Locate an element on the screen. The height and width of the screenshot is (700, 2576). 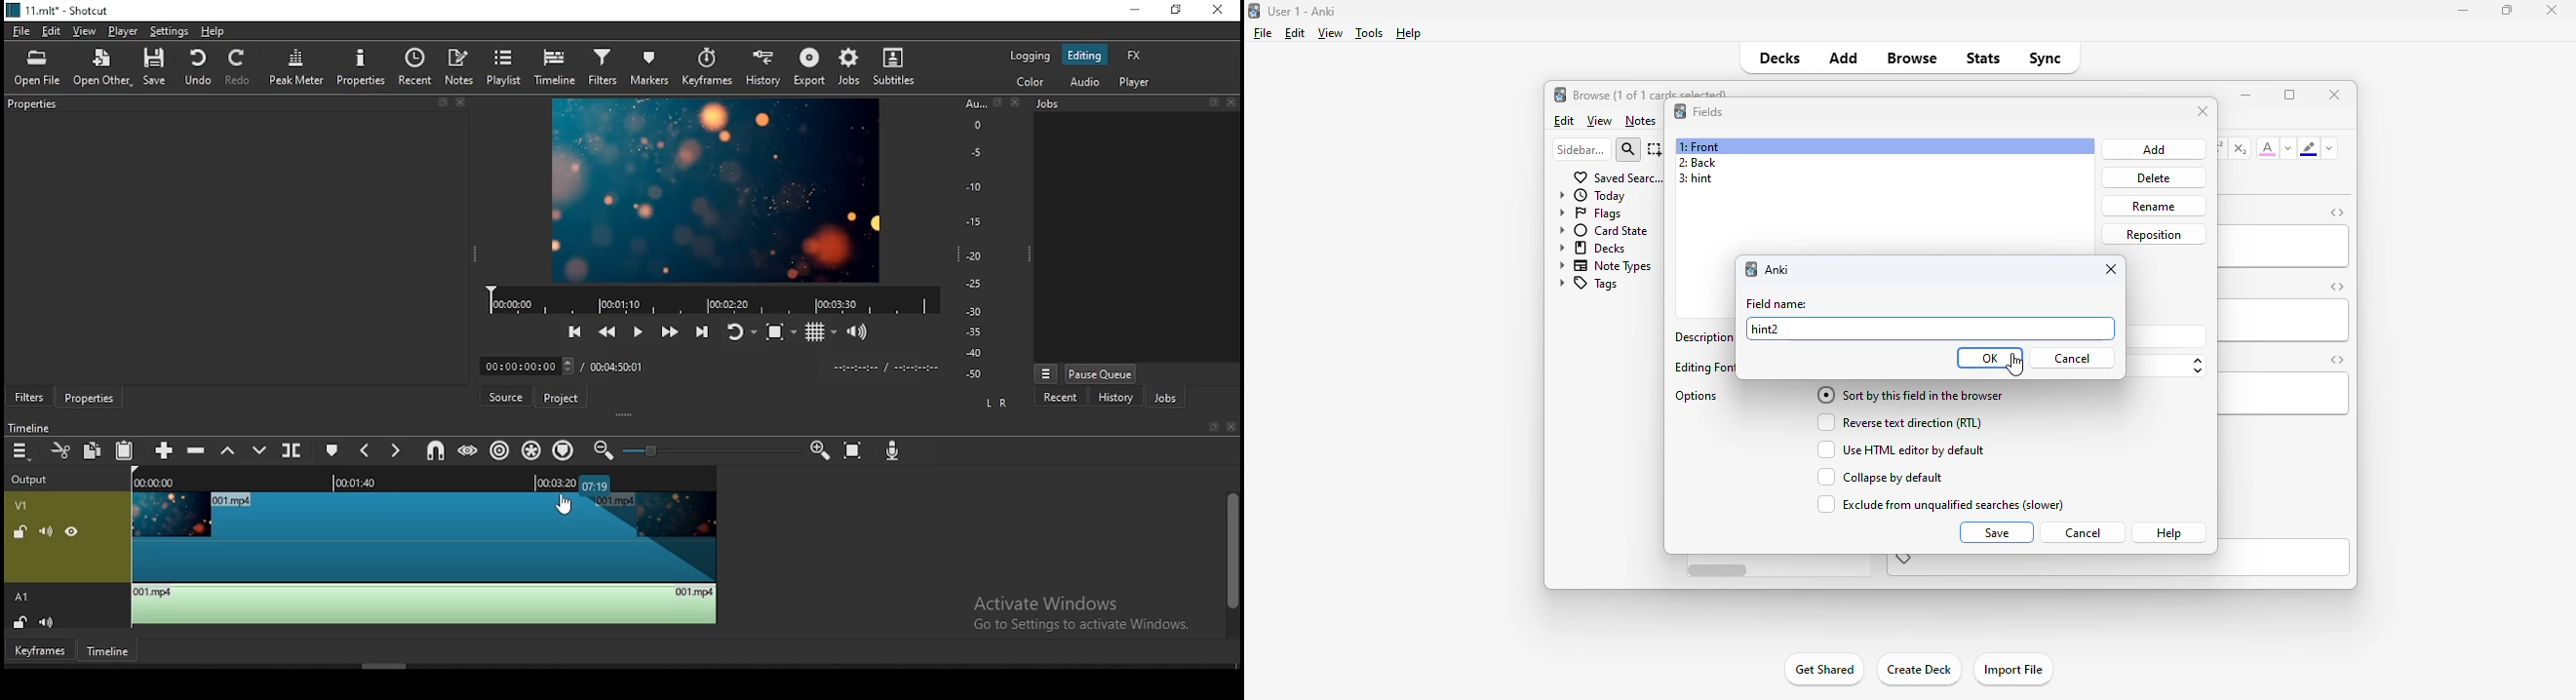
reverse text direction is located at coordinates (1896, 422).